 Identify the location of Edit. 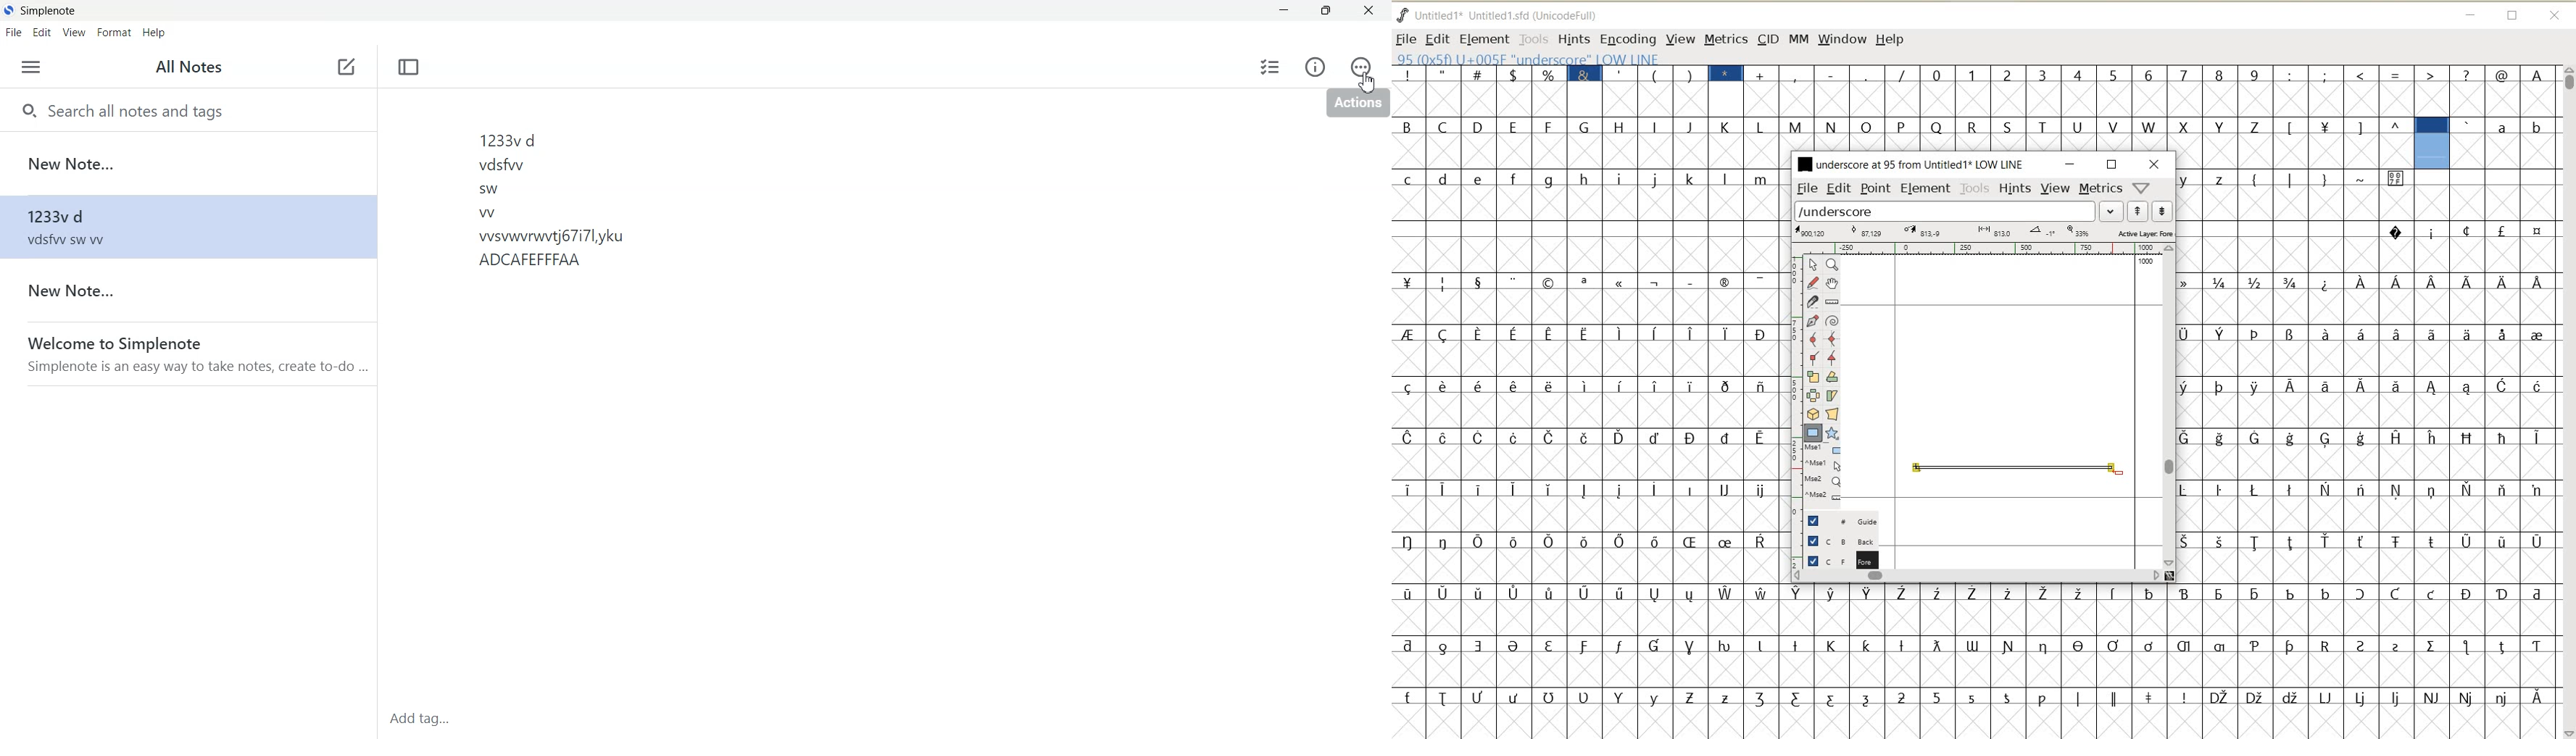
(42, 33).